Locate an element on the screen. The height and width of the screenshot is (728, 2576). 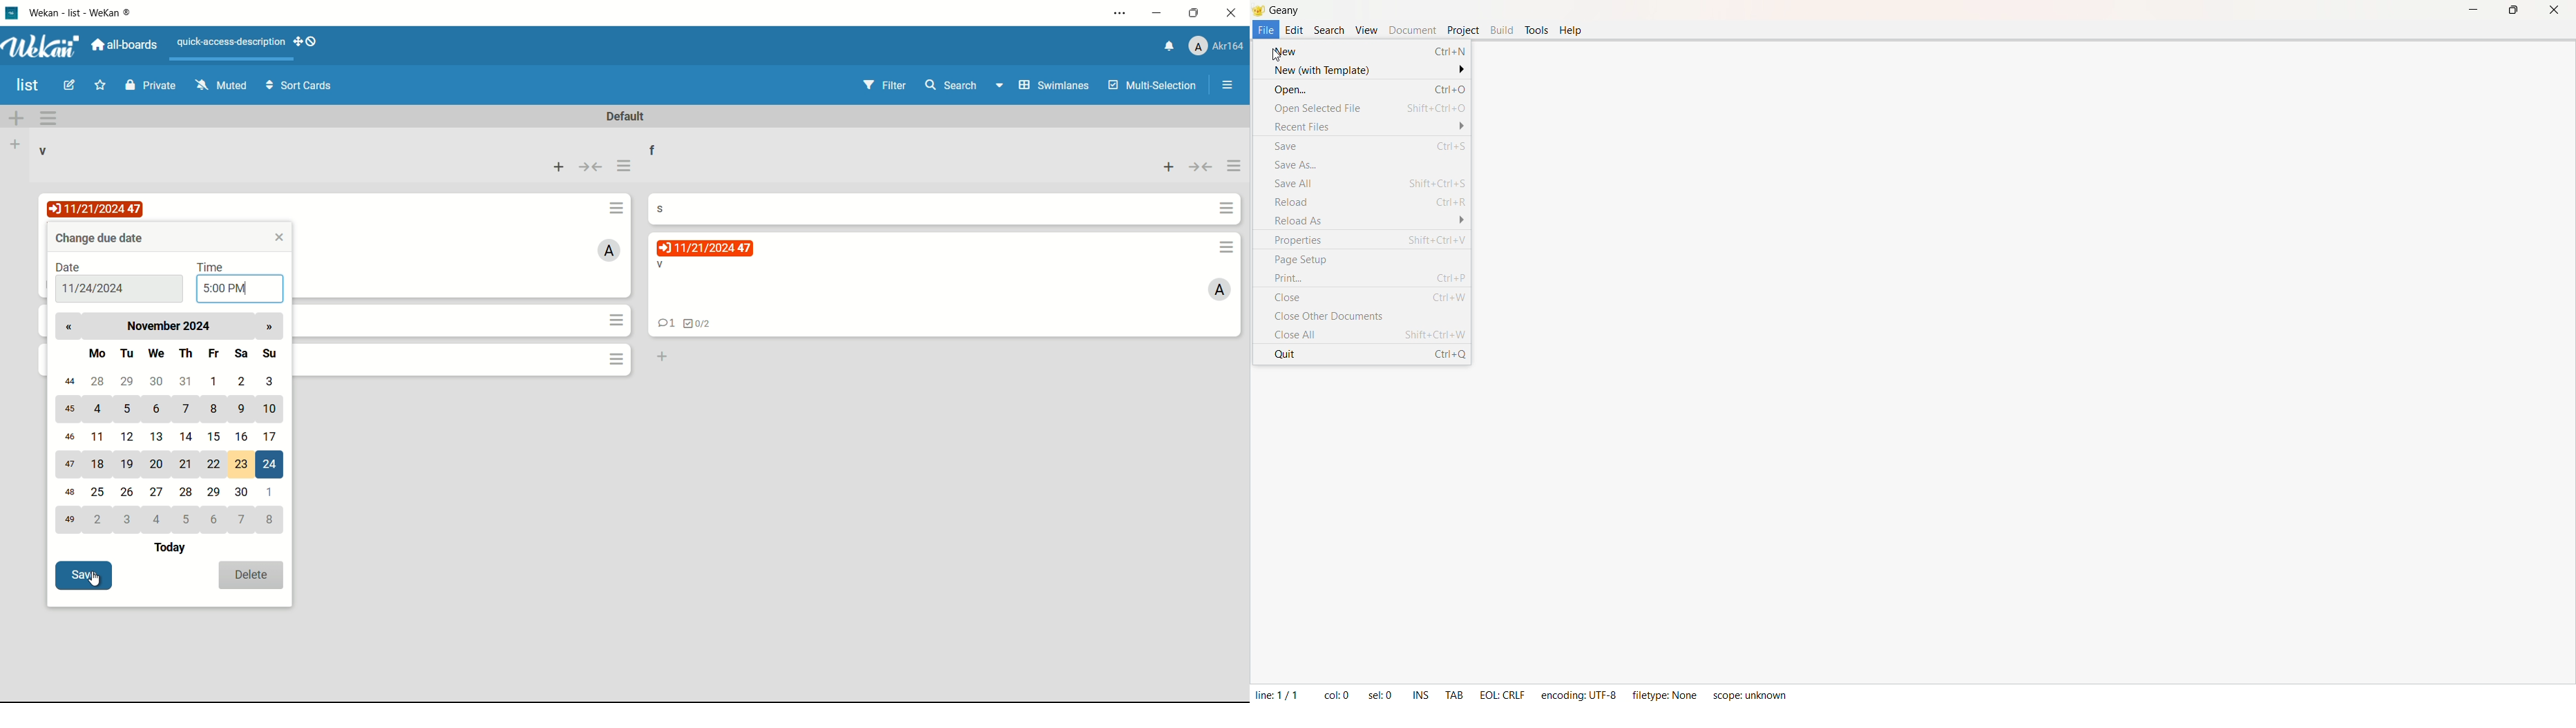
card  name is located at coordinates (660, 265).